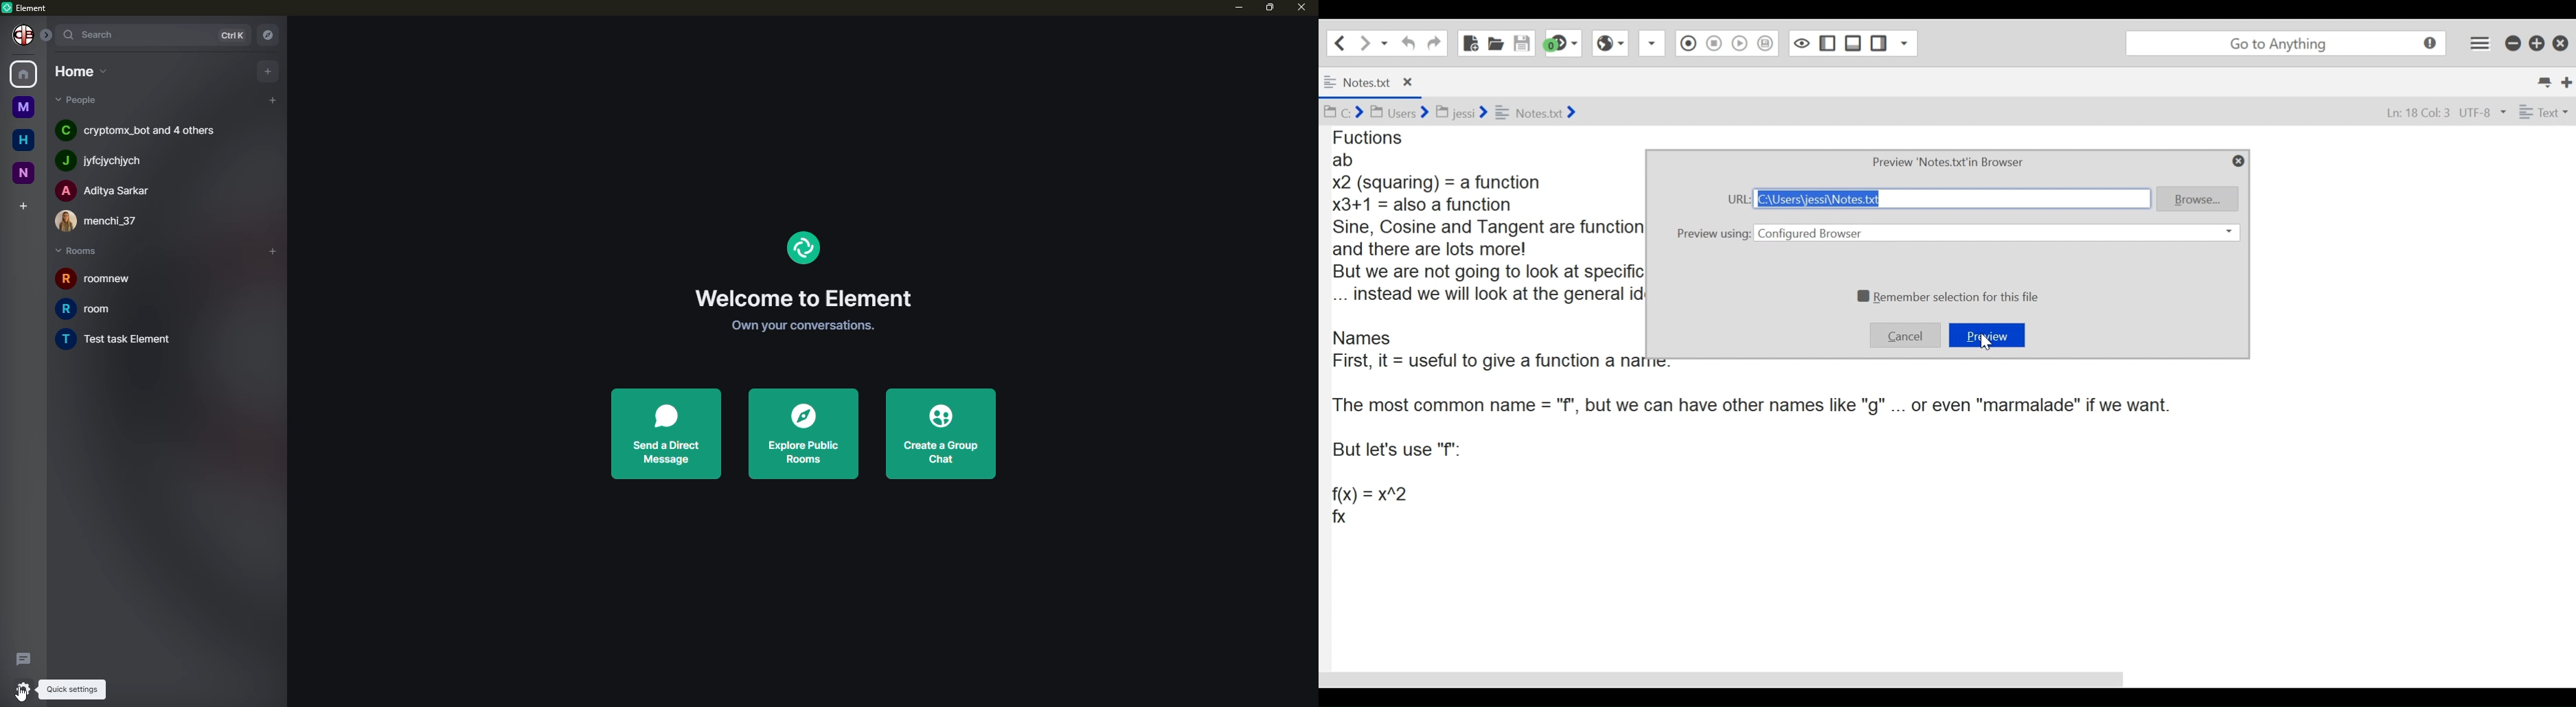 The width and height of the screenshot is (2576, 728). What do you see at coordinates (19, 138) in the screenshot?
I see `home` at bounding box center [19, 138].